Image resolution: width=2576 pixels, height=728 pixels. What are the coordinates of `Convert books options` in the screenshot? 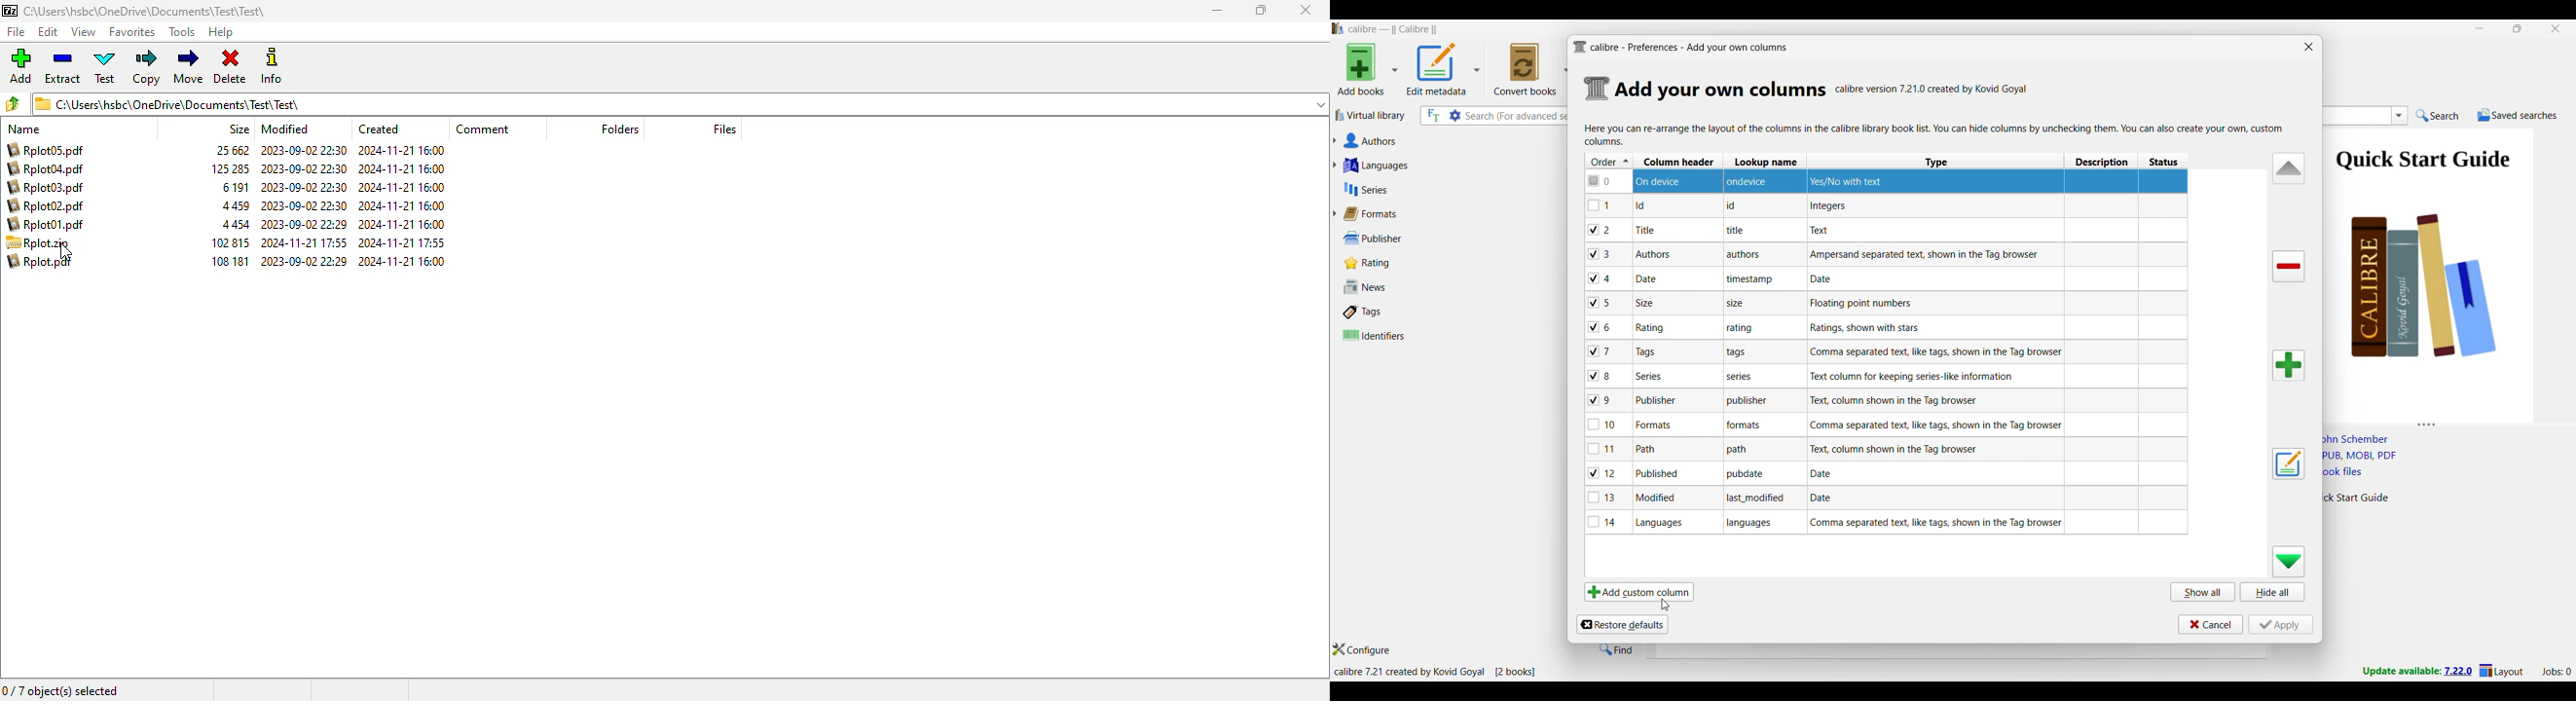 It's located at (1531, 69).